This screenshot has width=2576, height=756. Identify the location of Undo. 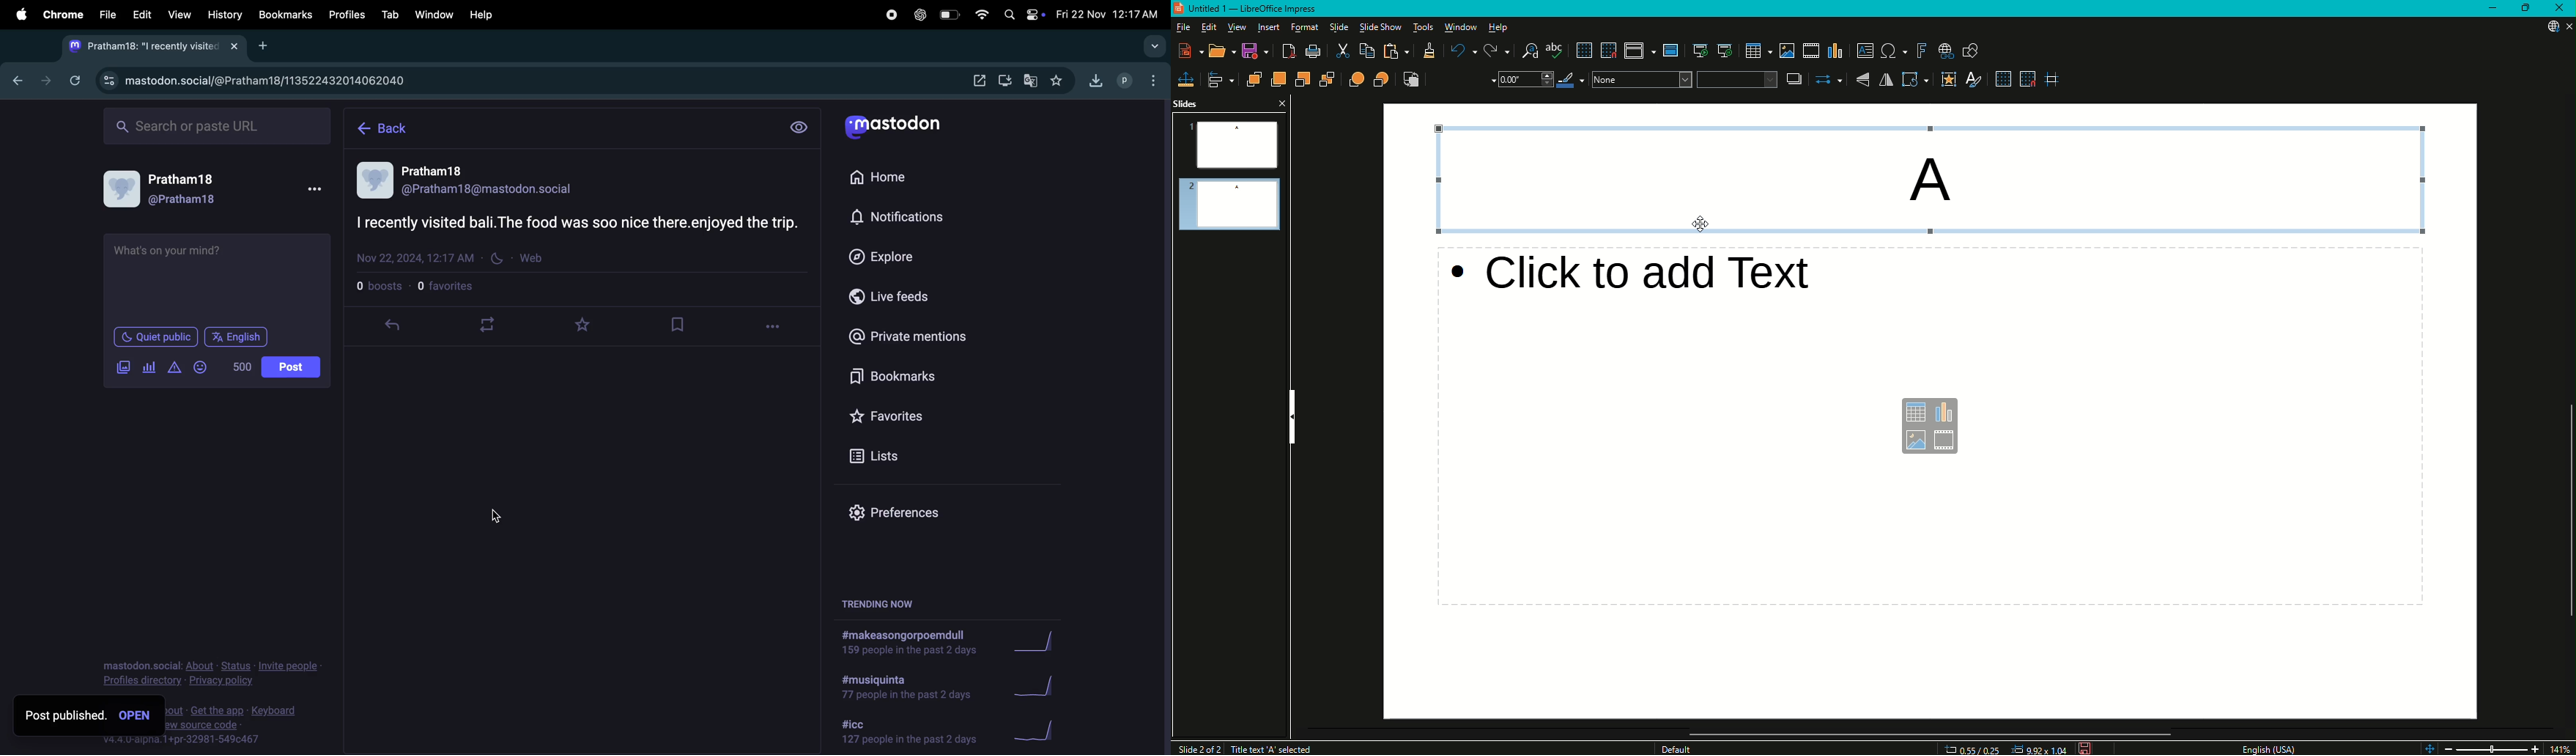
(1460, 51).